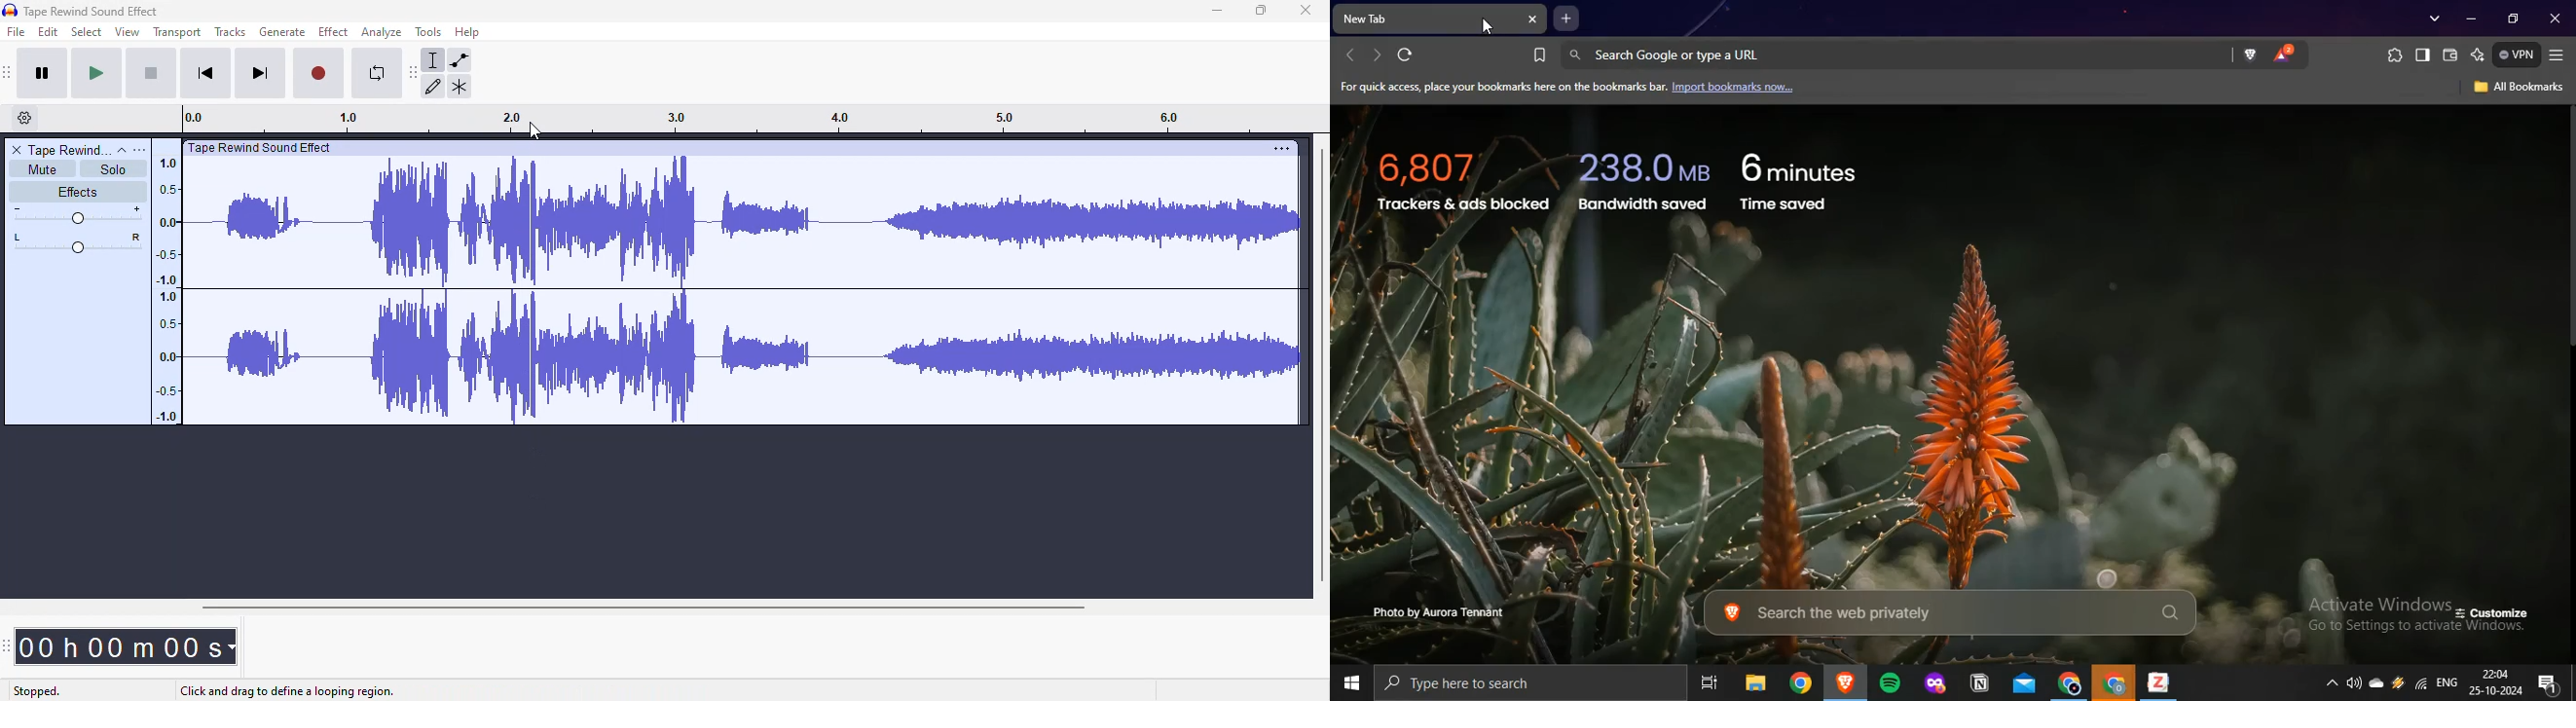 The height and width of the screenshot is (728, 2576). I want to click on record, so click(319, 71).